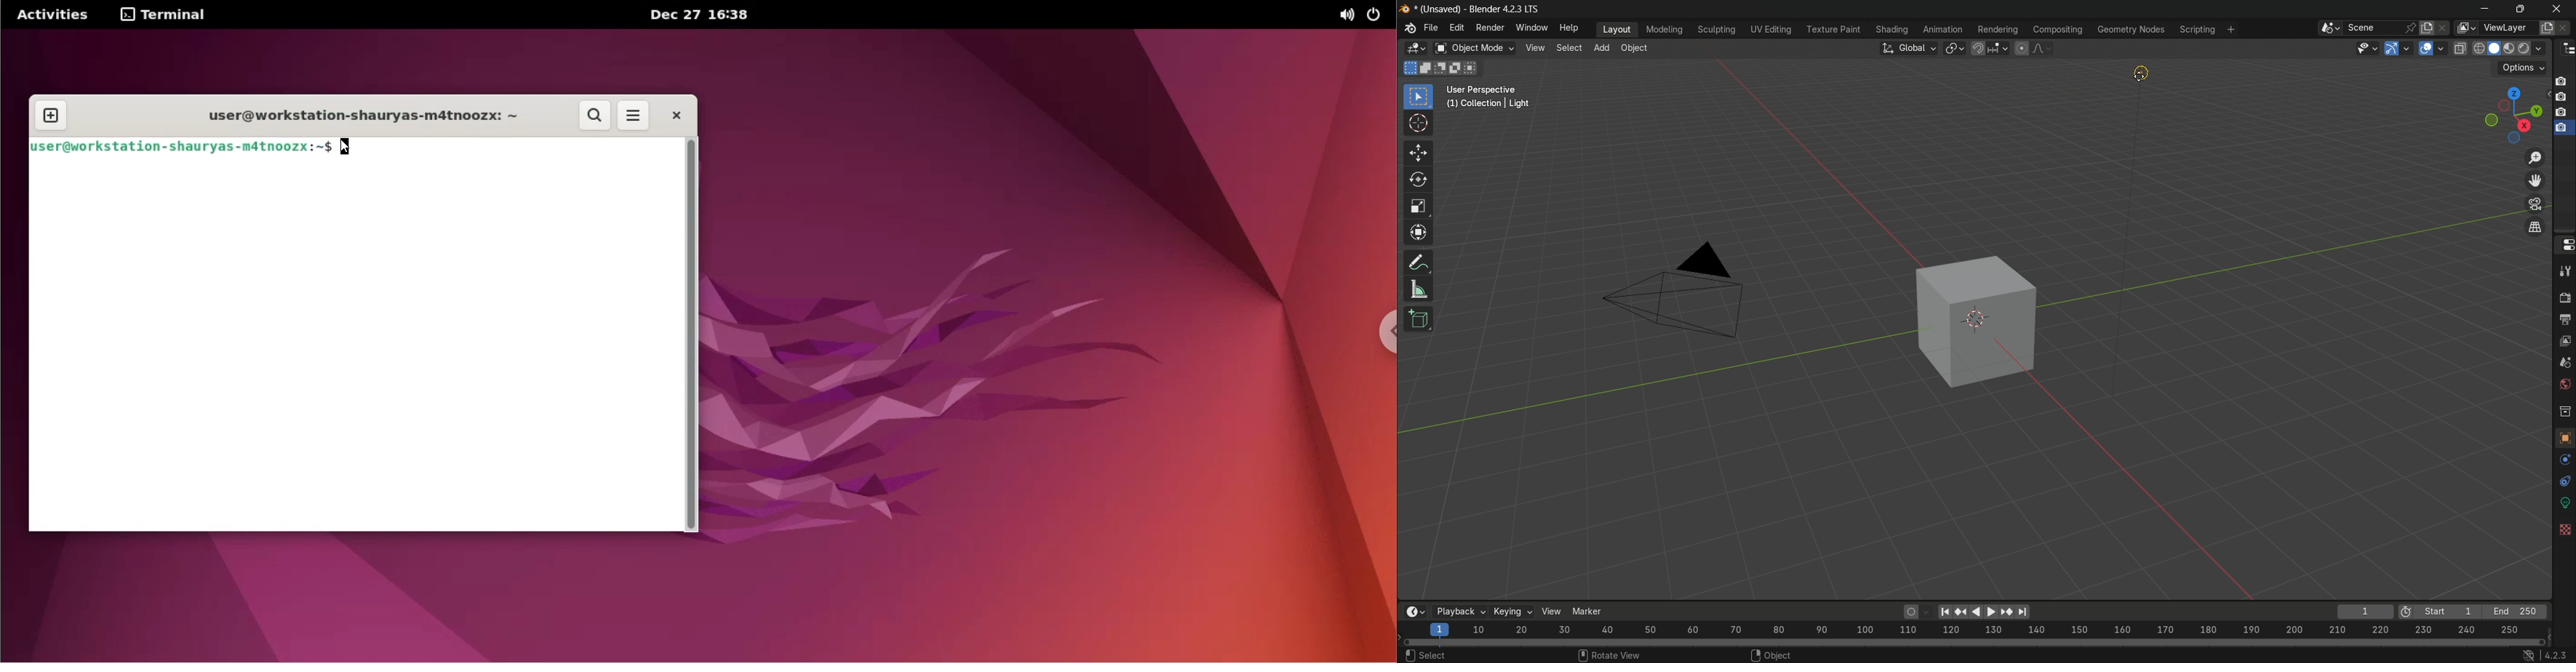 This screenshot has height=672, width=2576. What do you see at coordinates (1419, 180) in the screenshot?
I see `rotate` at bounding box center [1419, 180].